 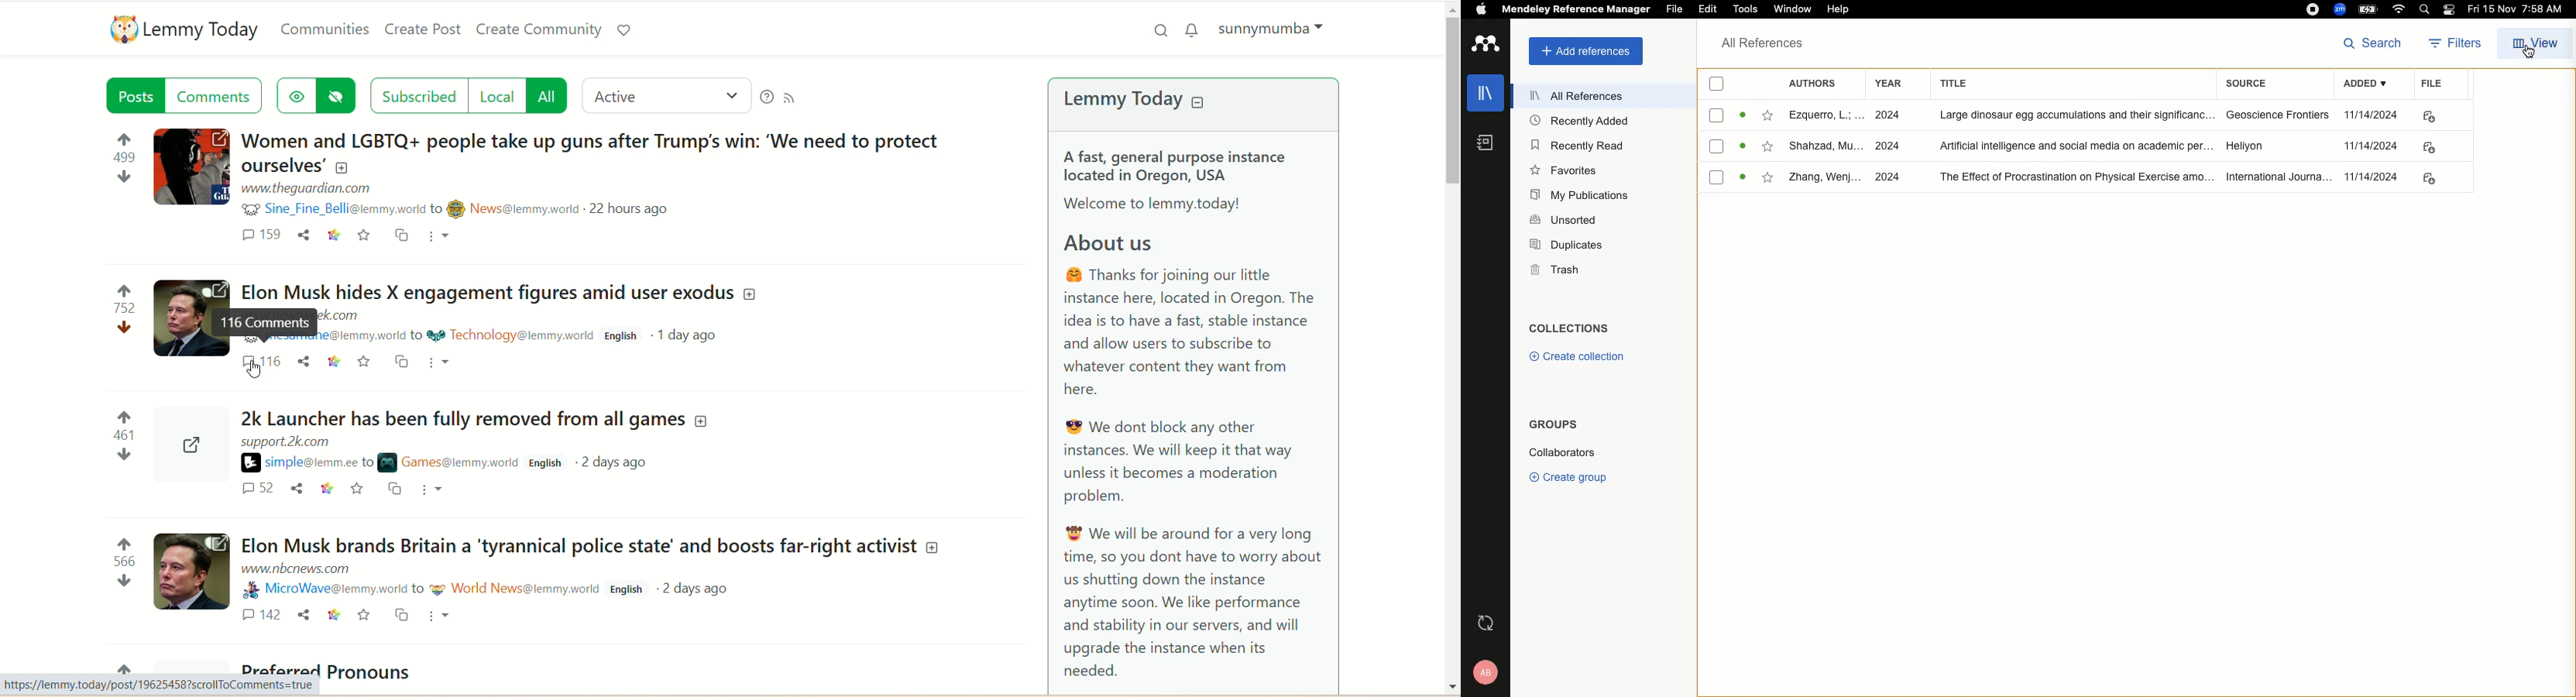 I want to click on save, so click(x=365, y=614).